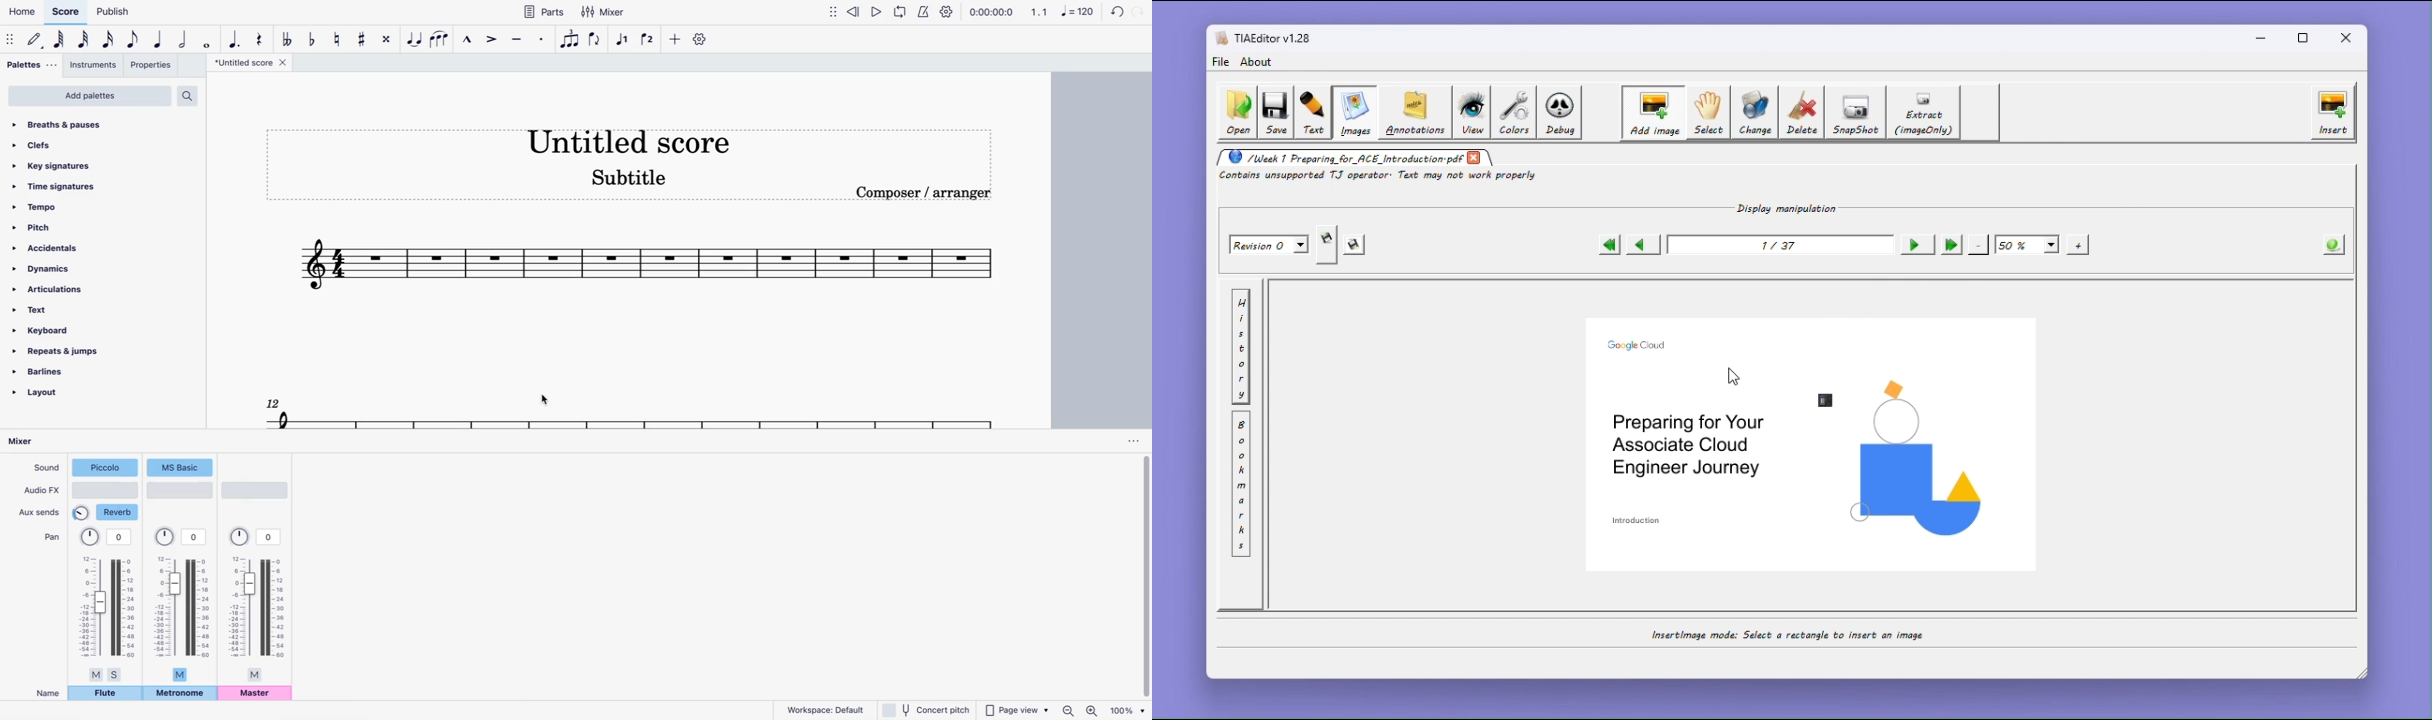 Image resolution: width=2436 pixels, height=728 pixels. I want to click on audio type, so click(256, 491).